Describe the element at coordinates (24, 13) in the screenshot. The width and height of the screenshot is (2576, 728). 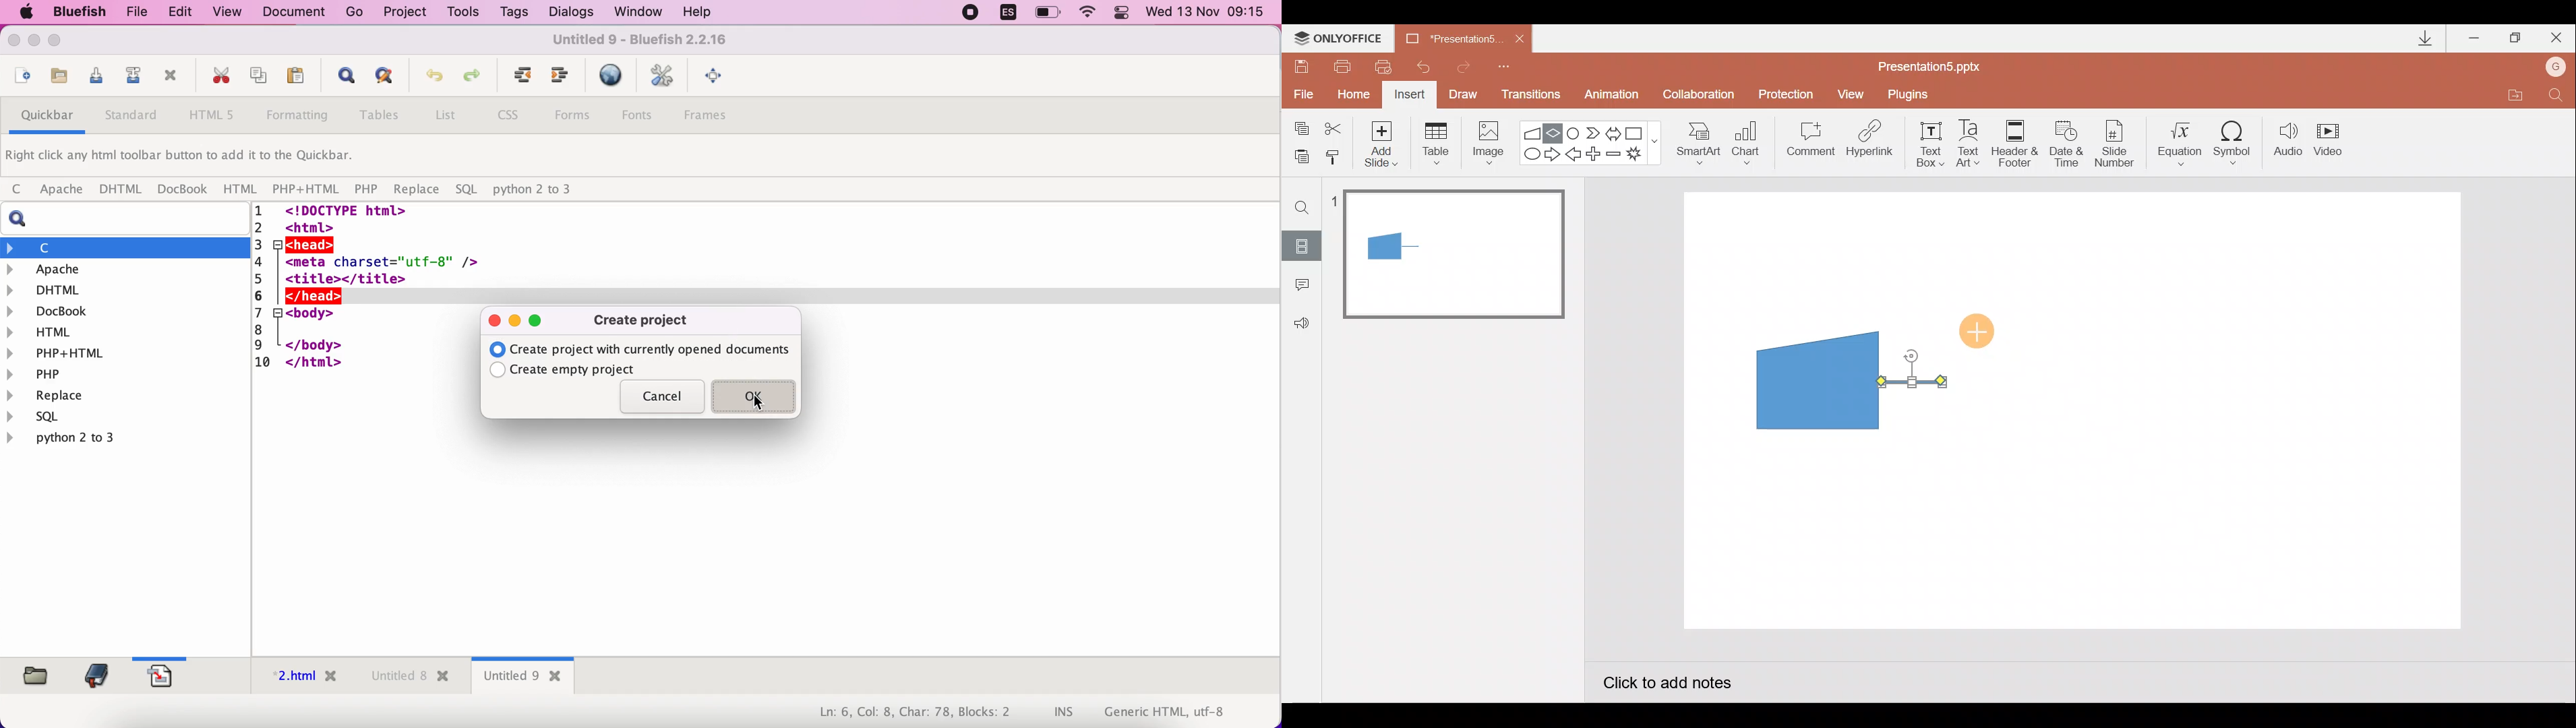
I see `mac logo` at that location.